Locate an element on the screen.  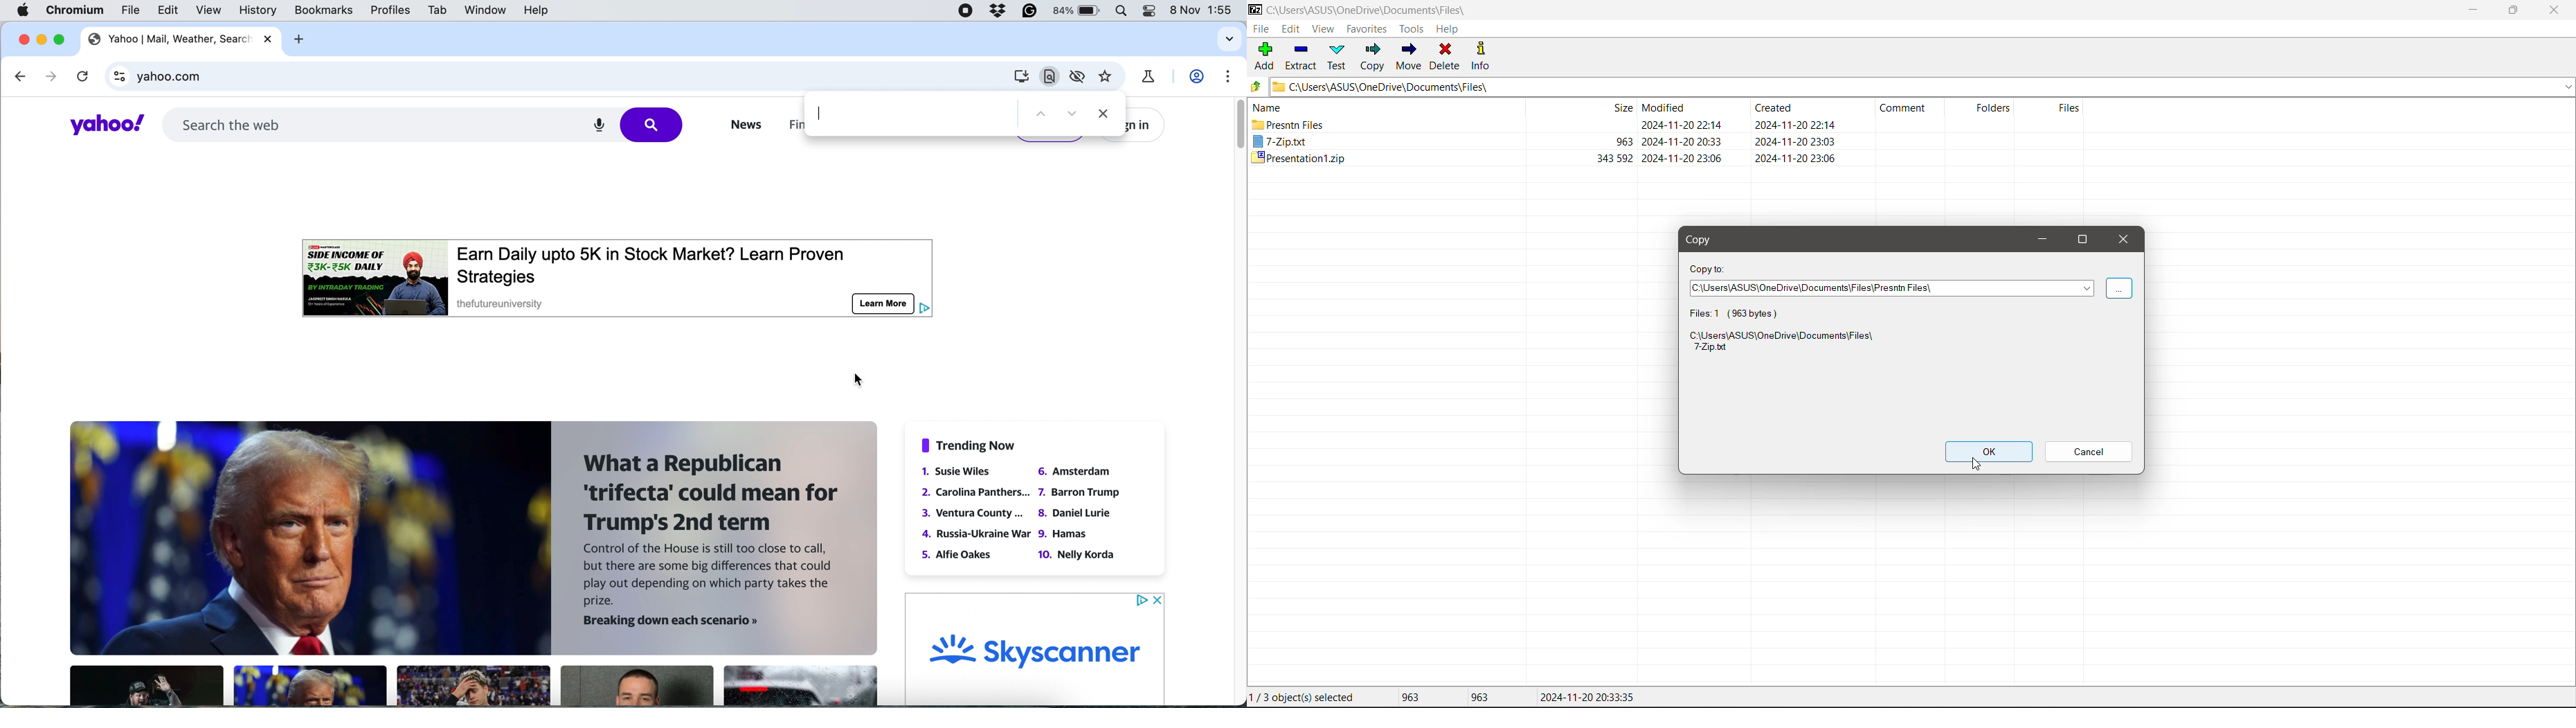
Minimize is located at coordinates (2039, 239).